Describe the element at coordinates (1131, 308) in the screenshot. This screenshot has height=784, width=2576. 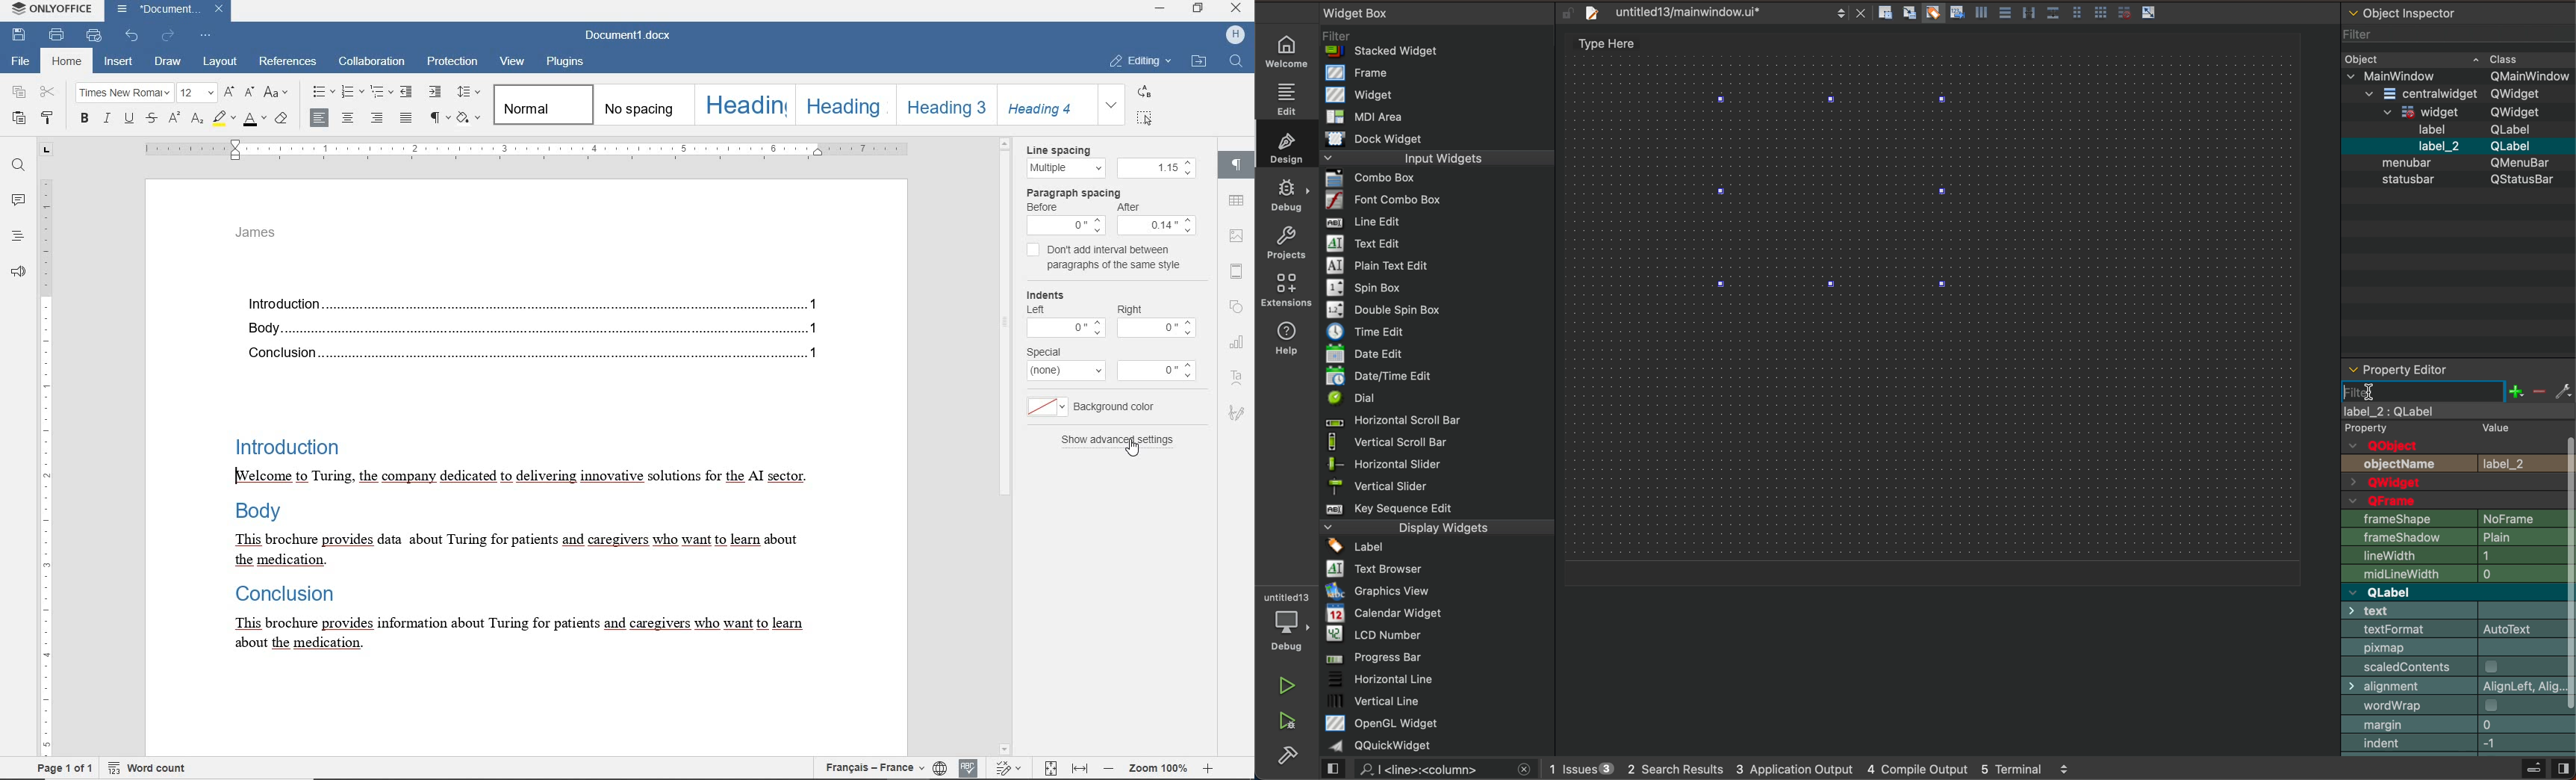
I see `right` at that location.